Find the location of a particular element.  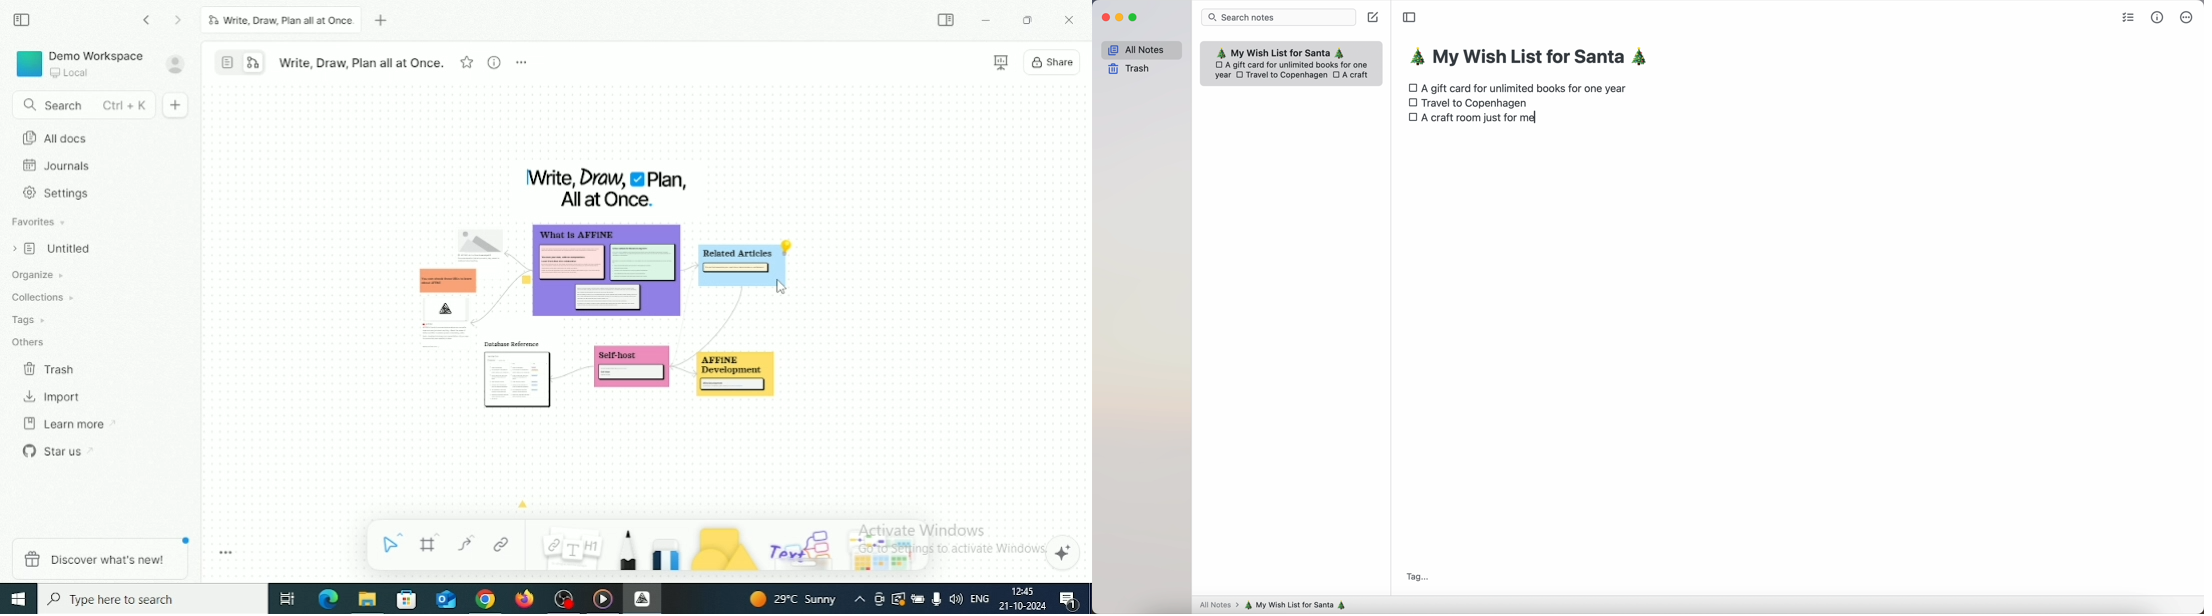

File Explorer is located at coordinates (367, 600).